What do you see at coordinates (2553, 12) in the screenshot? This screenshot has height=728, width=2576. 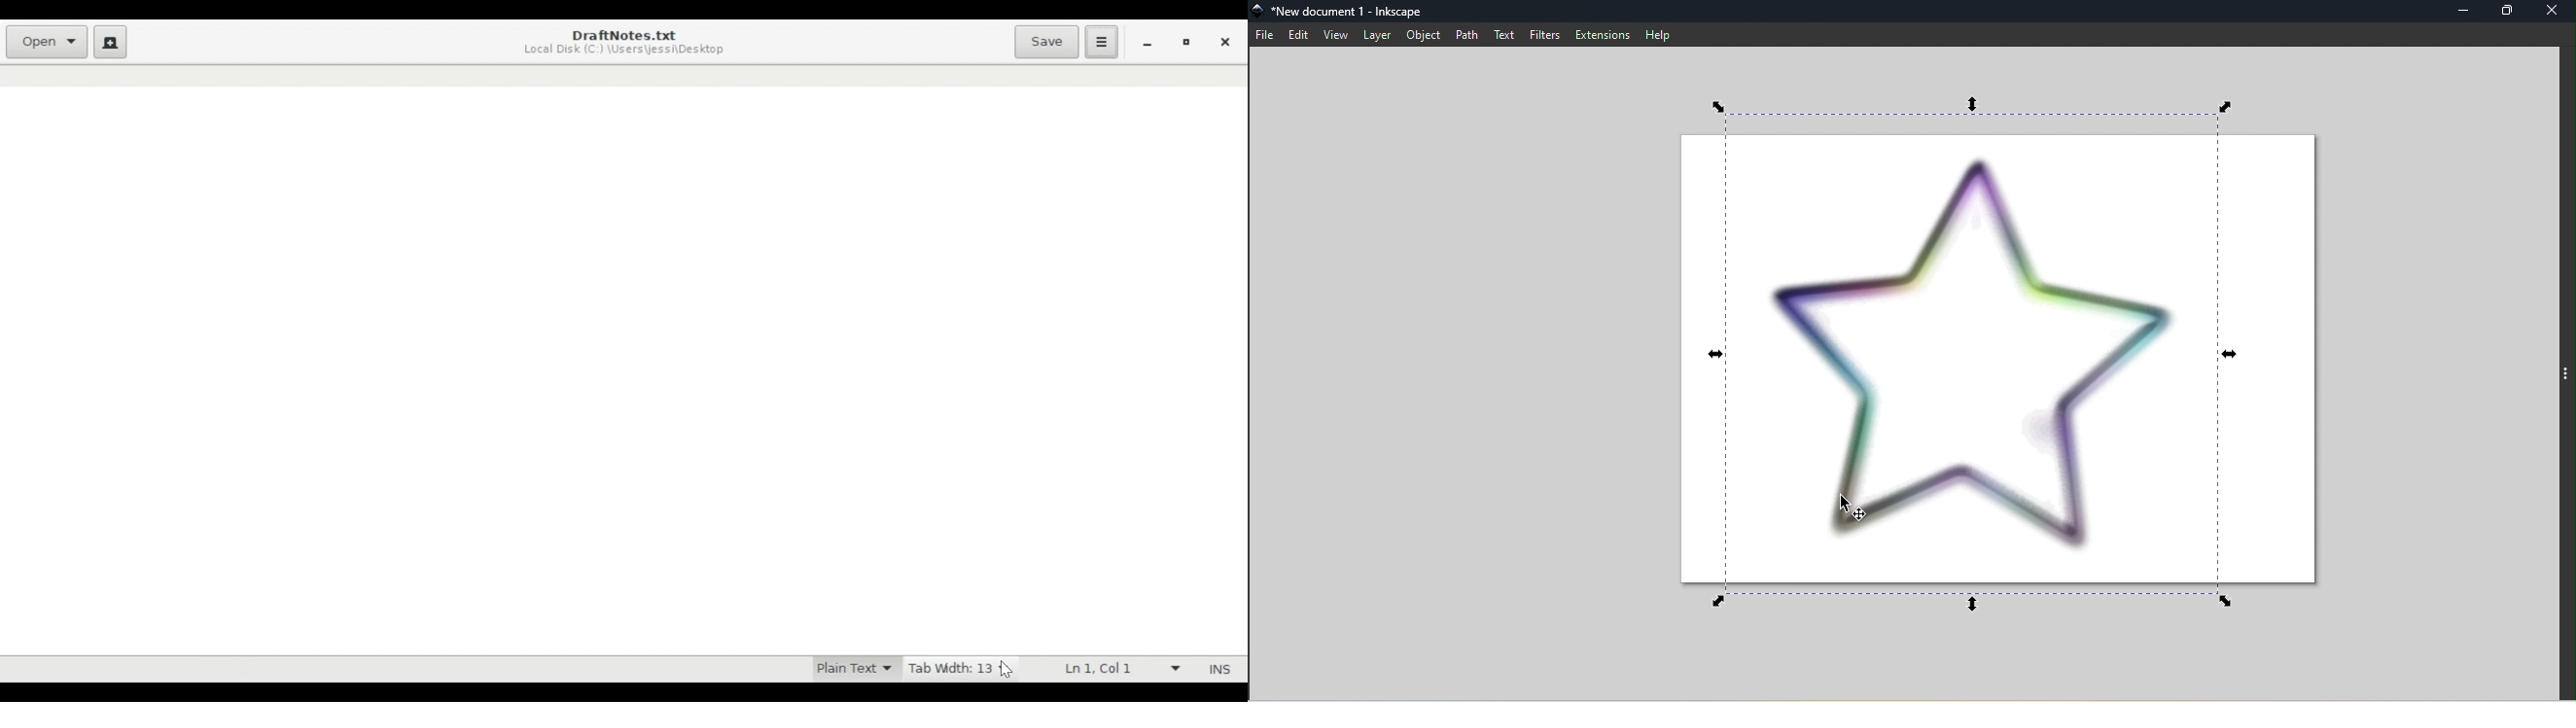 I see `Close` at bounding box center [2553, 12].